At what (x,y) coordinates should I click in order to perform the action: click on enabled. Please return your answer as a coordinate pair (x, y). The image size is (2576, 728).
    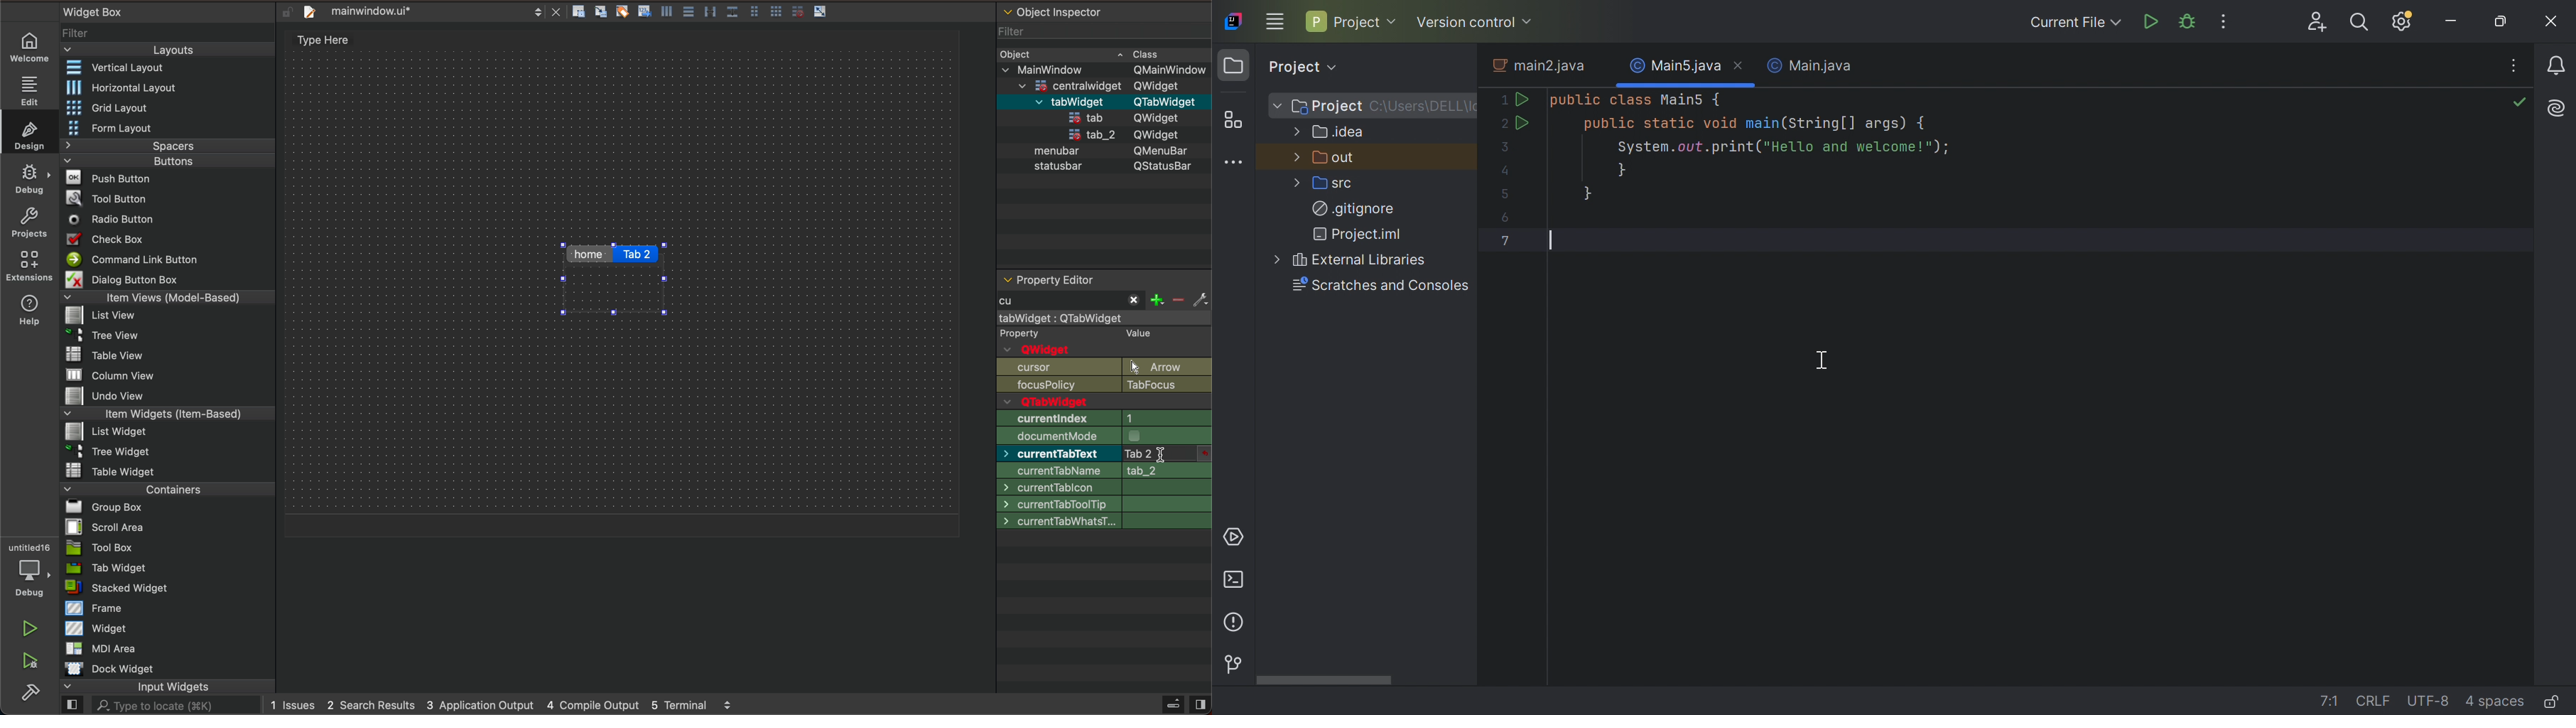
    Looking at the image, I should click on (1102, 400).